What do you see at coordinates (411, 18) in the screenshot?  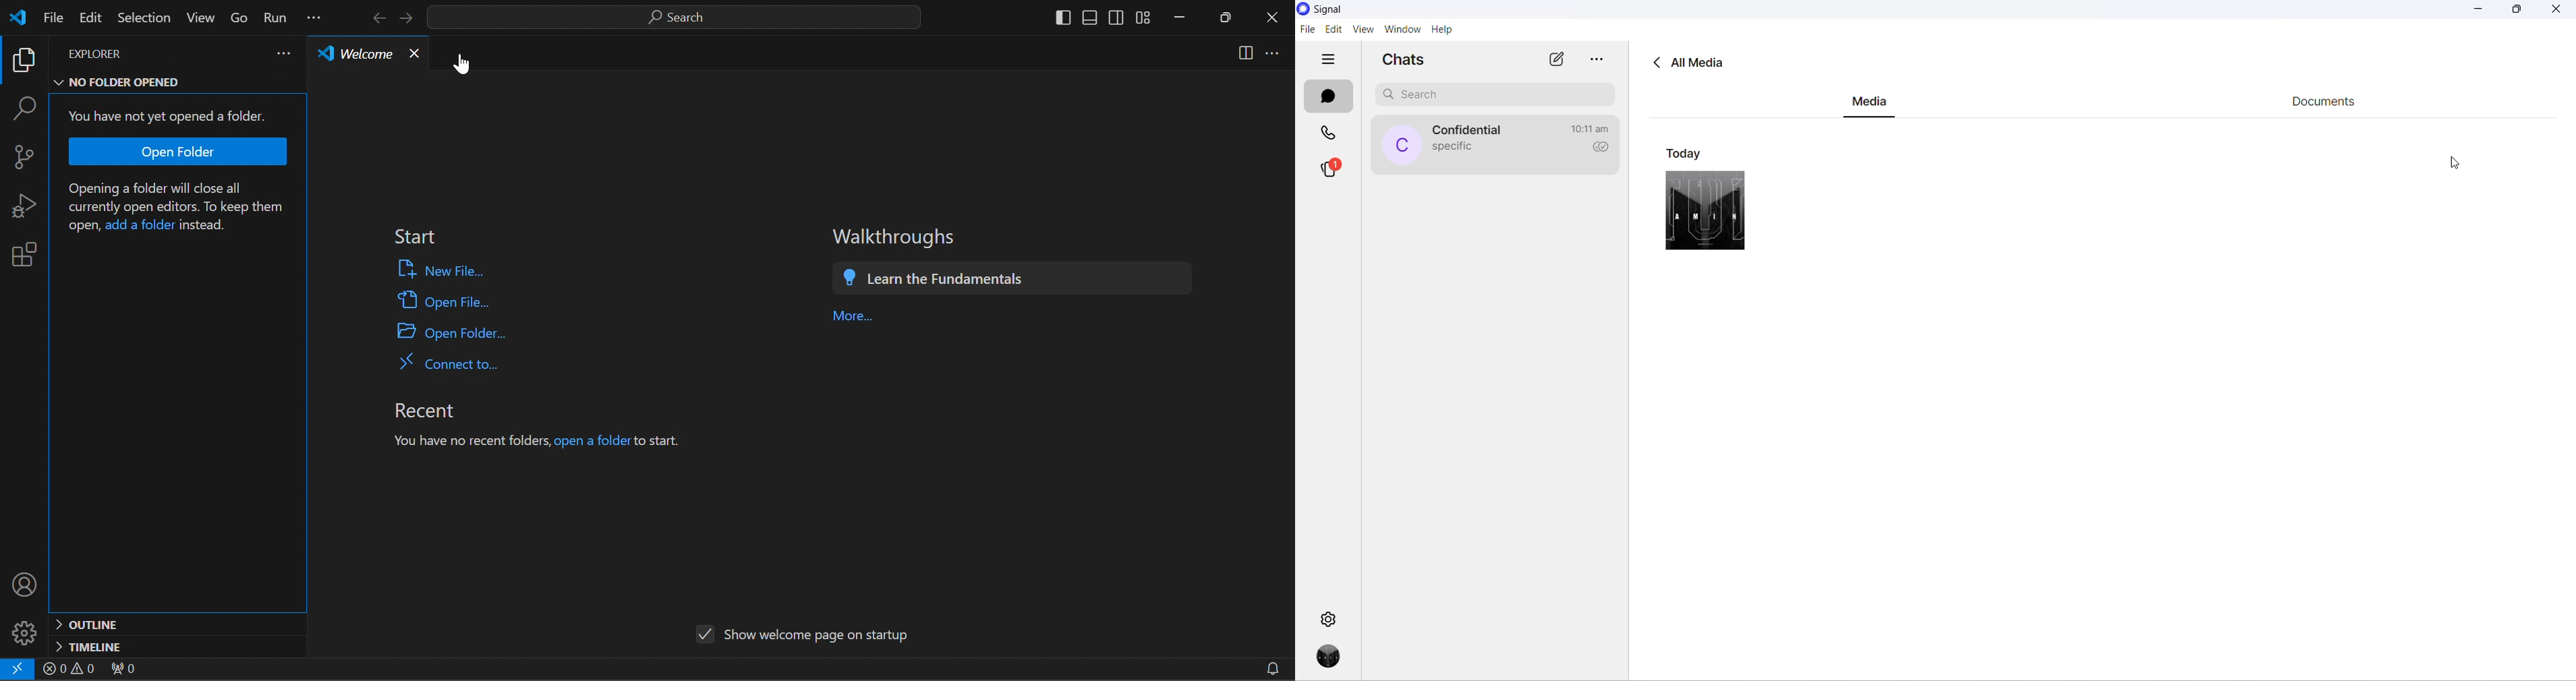 I see `next` at bounding box center [411, 18].